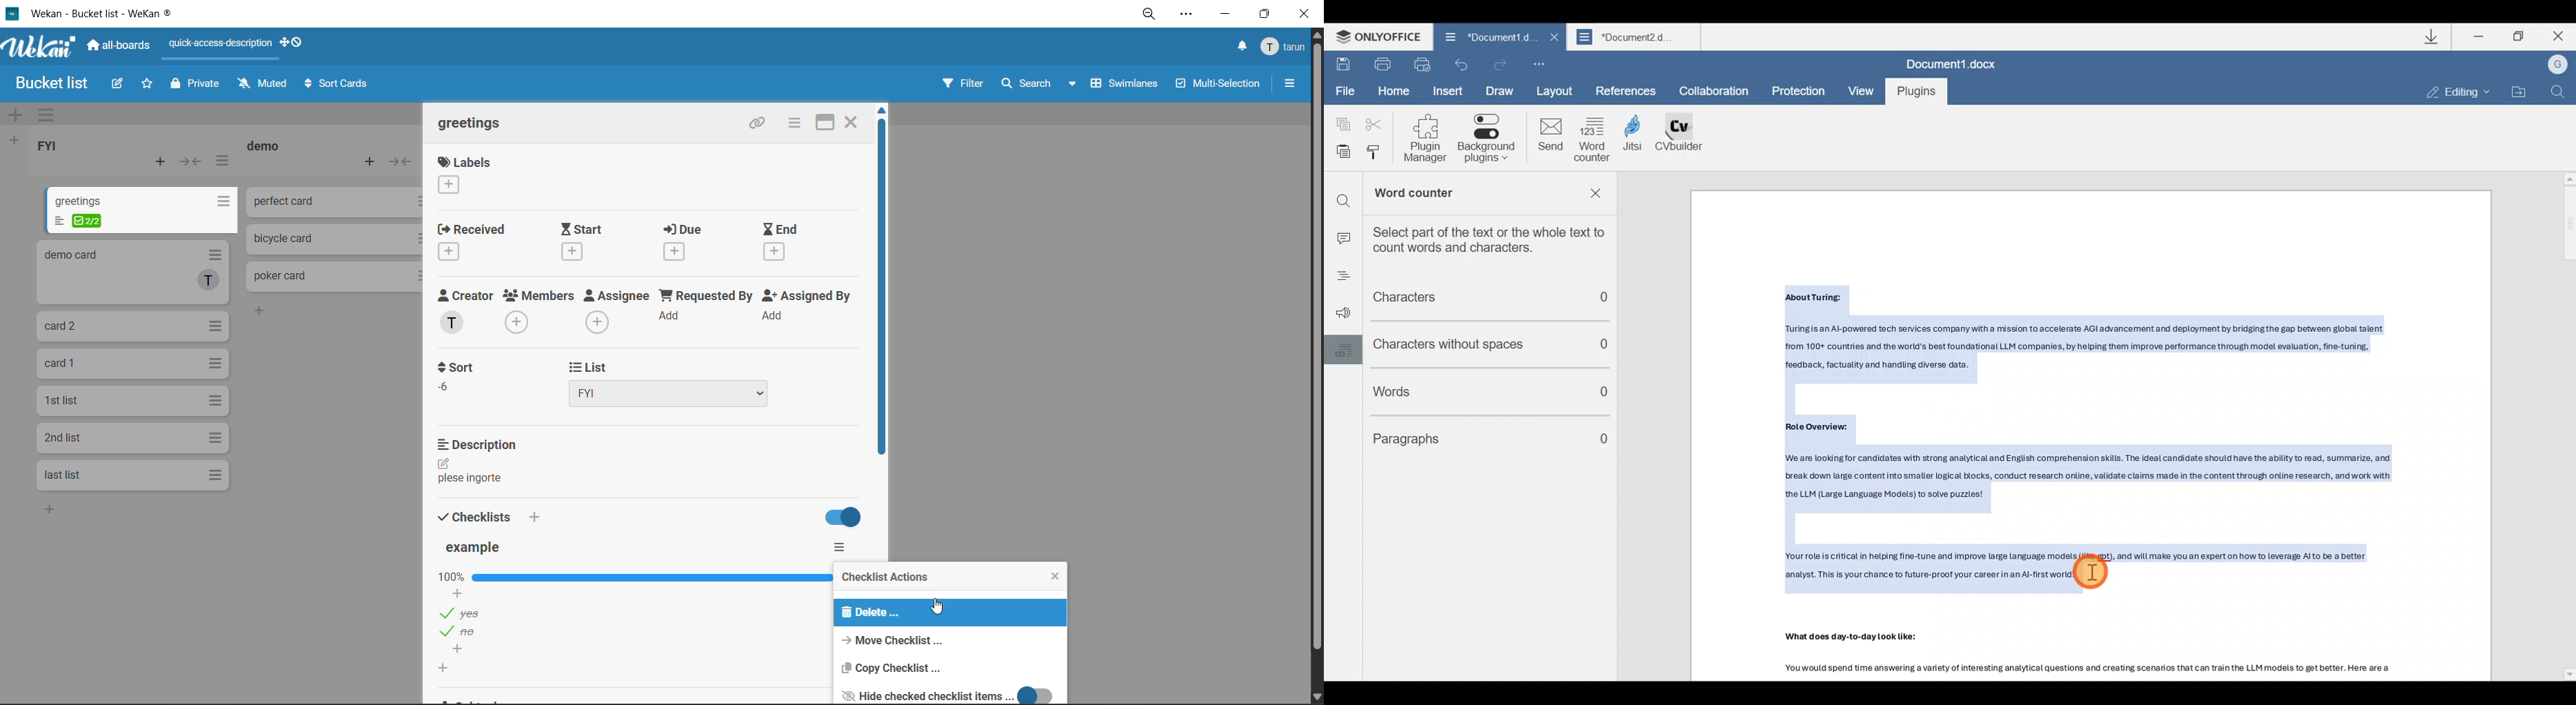 This screenshot has width=2576, height=728. I want to click on sort, so click(461, 375).